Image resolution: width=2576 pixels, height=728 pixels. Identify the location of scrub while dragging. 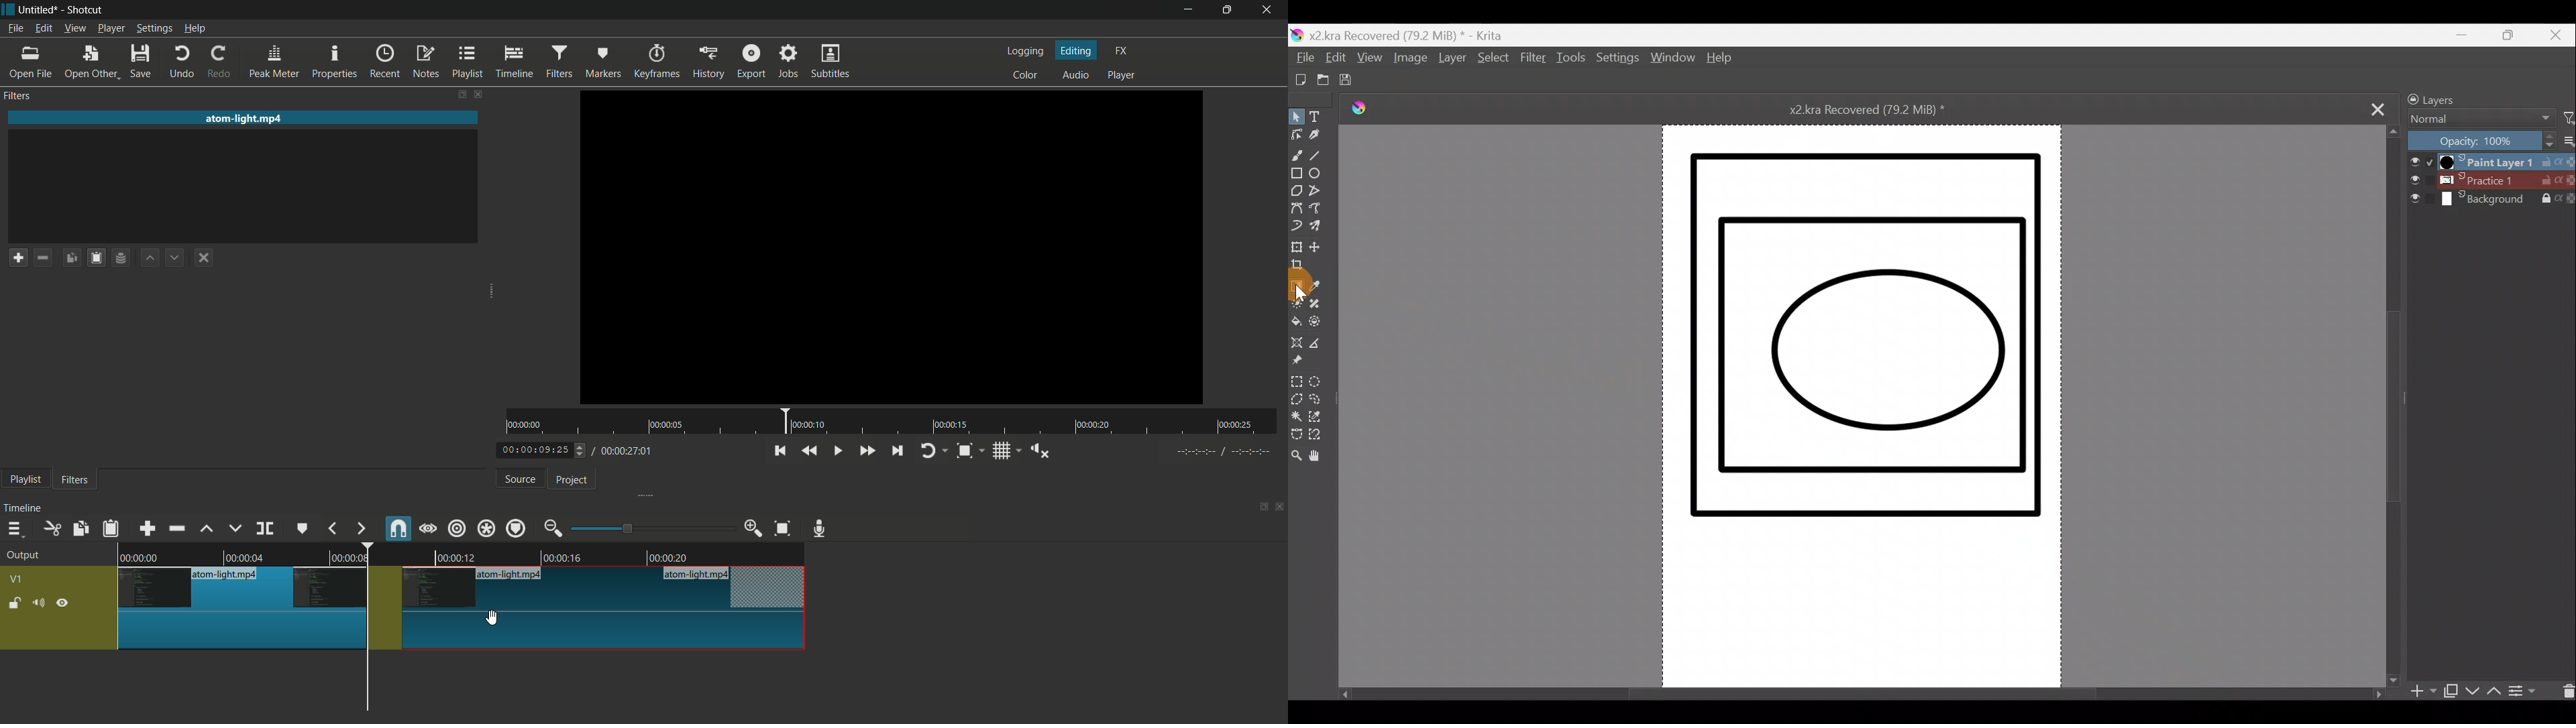
(428, 528).